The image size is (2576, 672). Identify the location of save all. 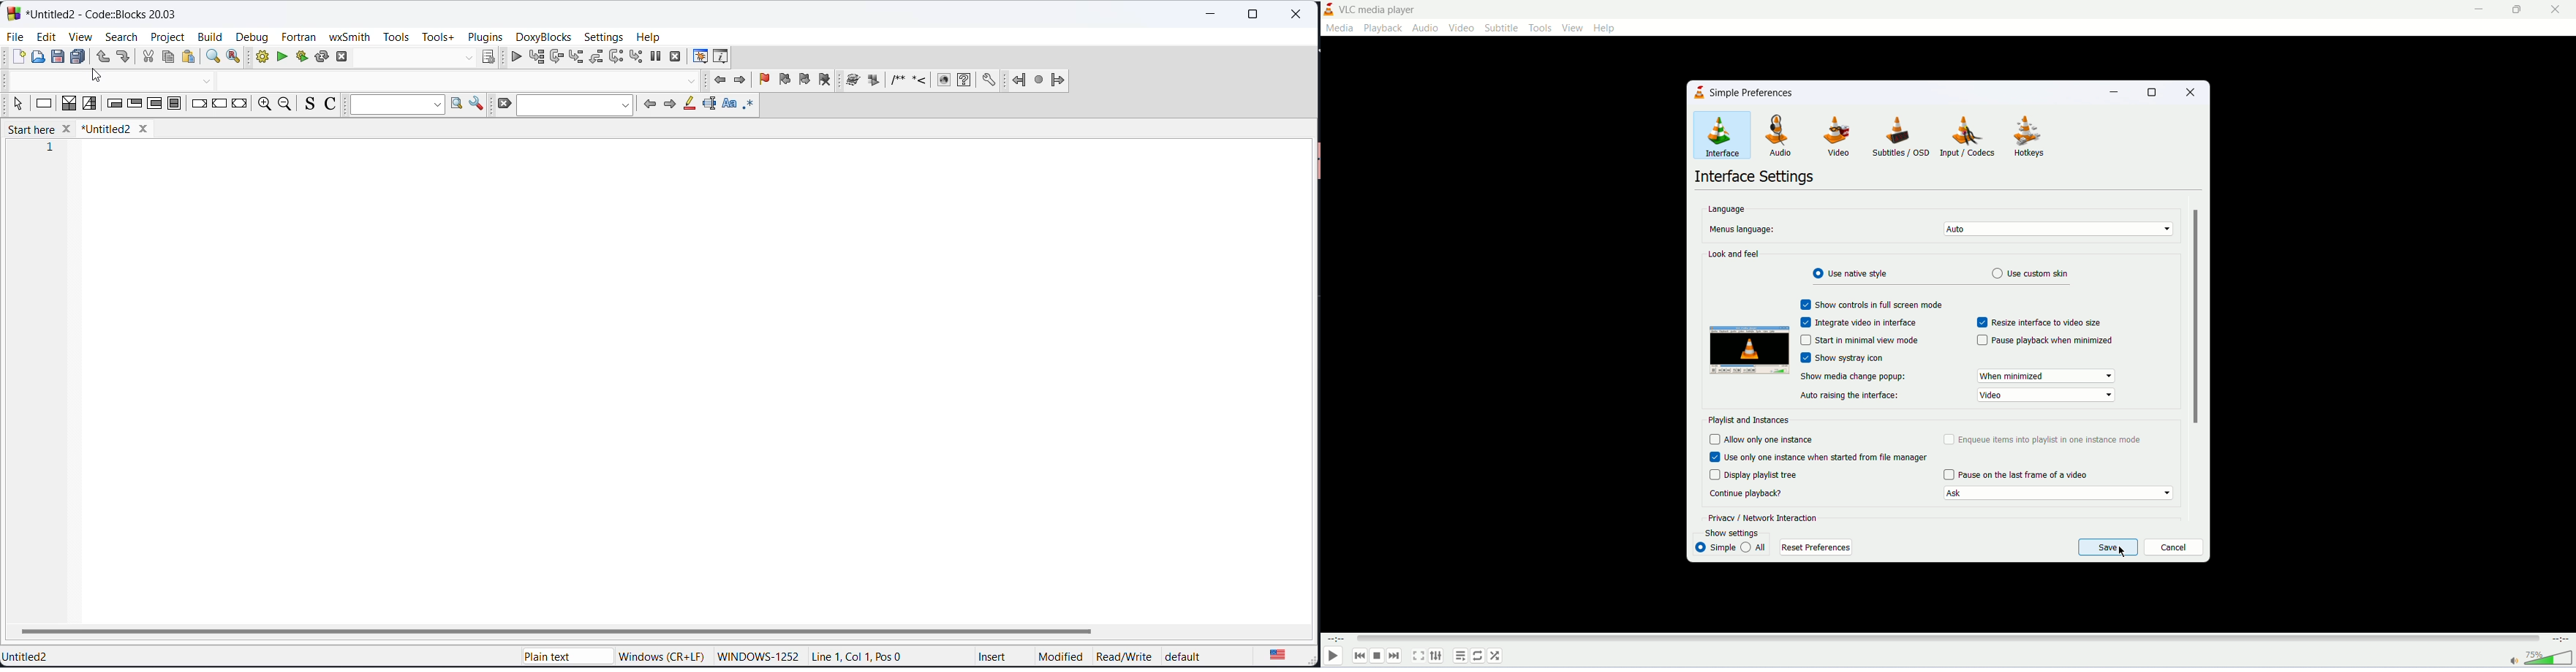
(78, 58).